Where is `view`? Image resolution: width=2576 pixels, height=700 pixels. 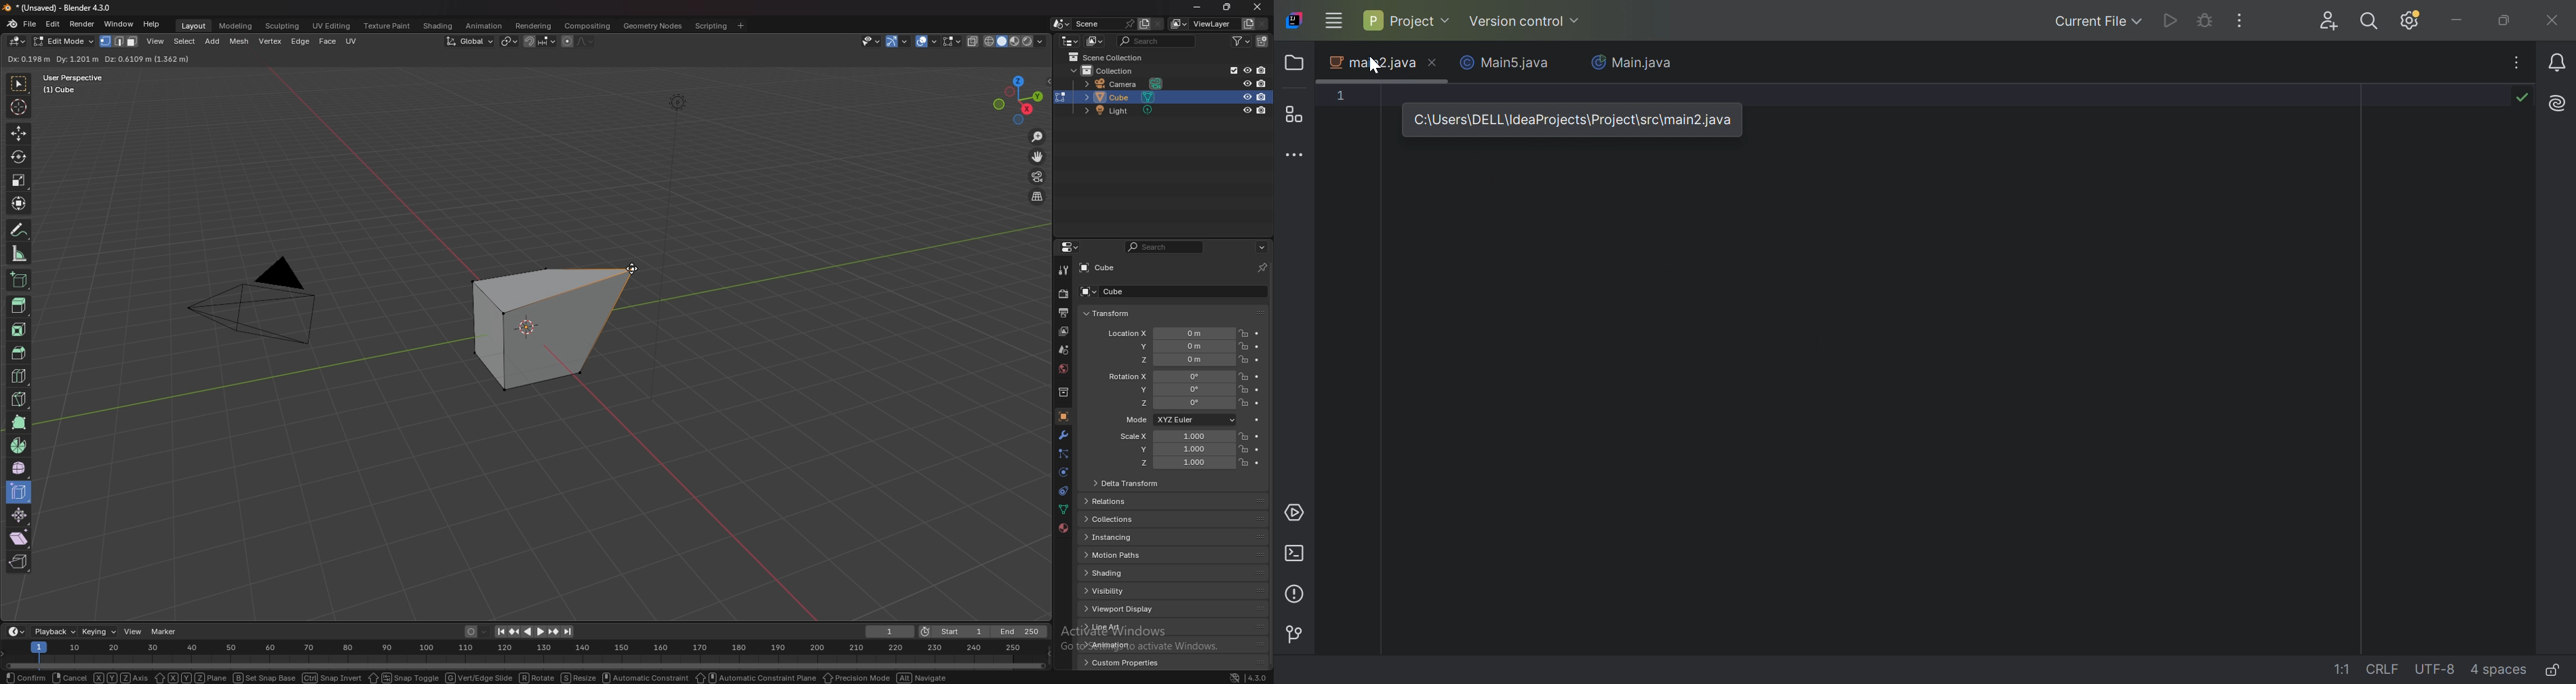 view is located at coordinates (156, 42).